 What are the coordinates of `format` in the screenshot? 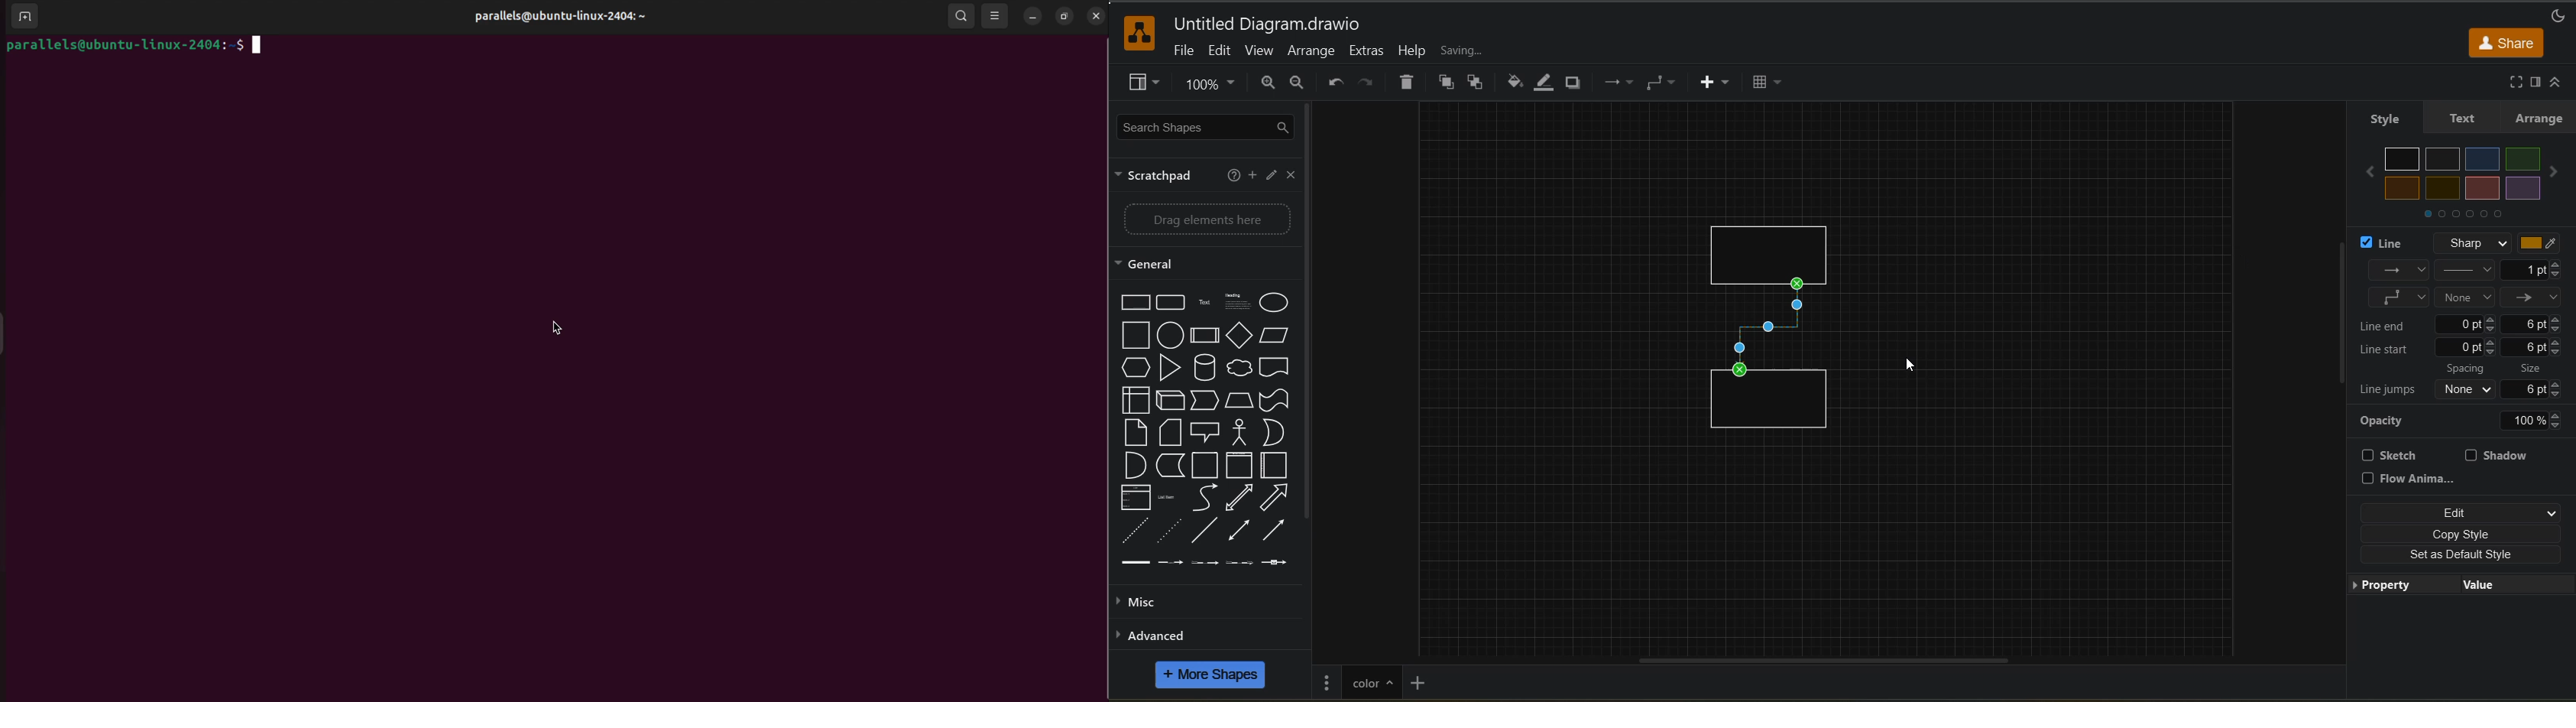 It's located at (2534, 83).